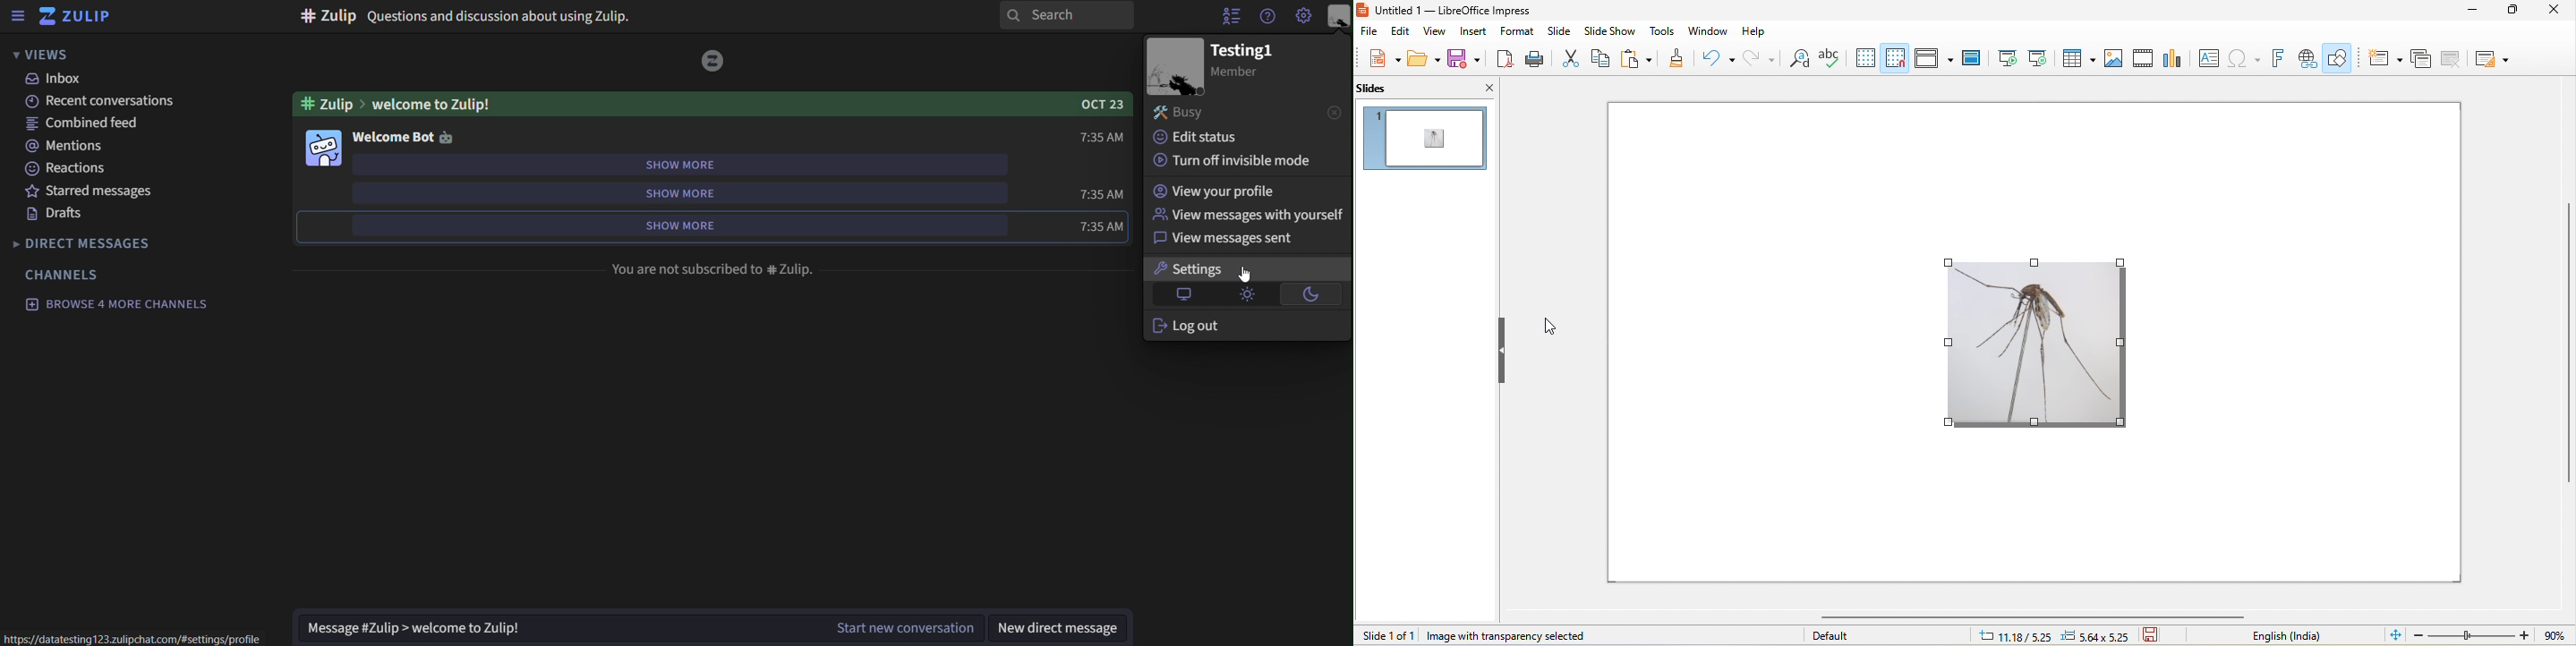  What do you see at coordinates (1240, 50) in the screenshot?
I see `Testing1` at bounding box center [1240, 50].